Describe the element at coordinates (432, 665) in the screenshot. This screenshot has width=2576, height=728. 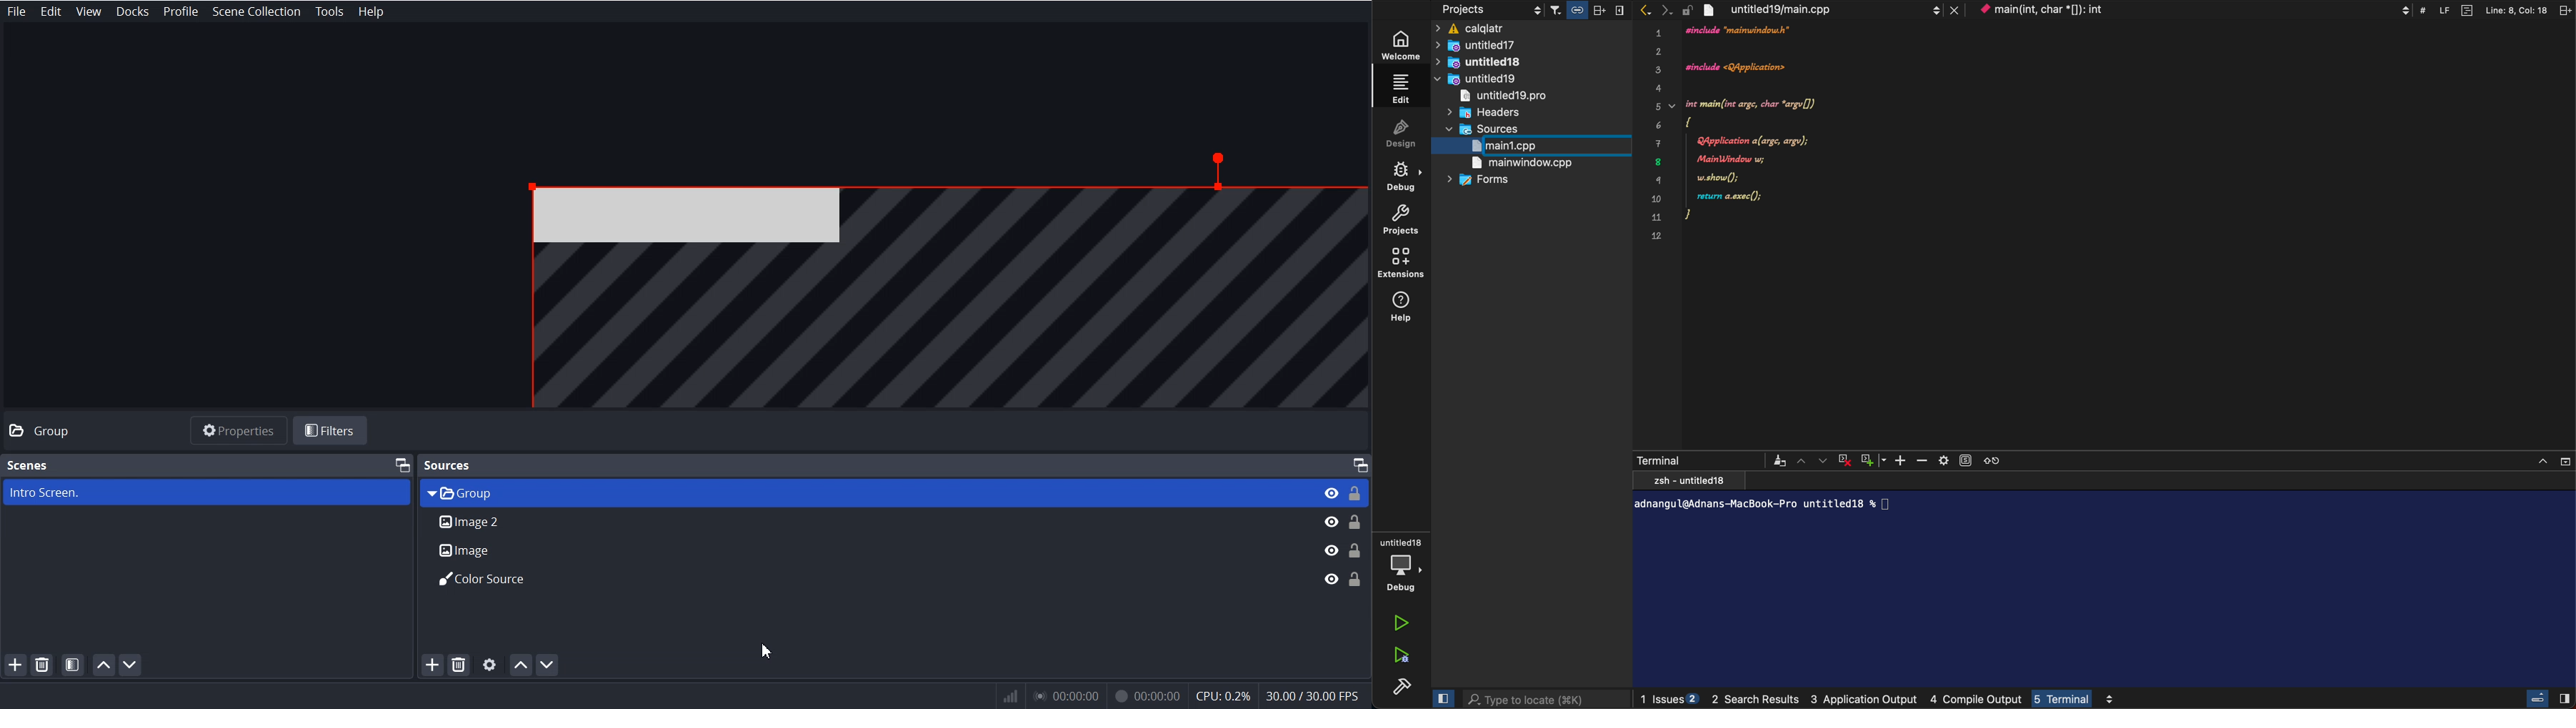
I see `Add Source` at that location.